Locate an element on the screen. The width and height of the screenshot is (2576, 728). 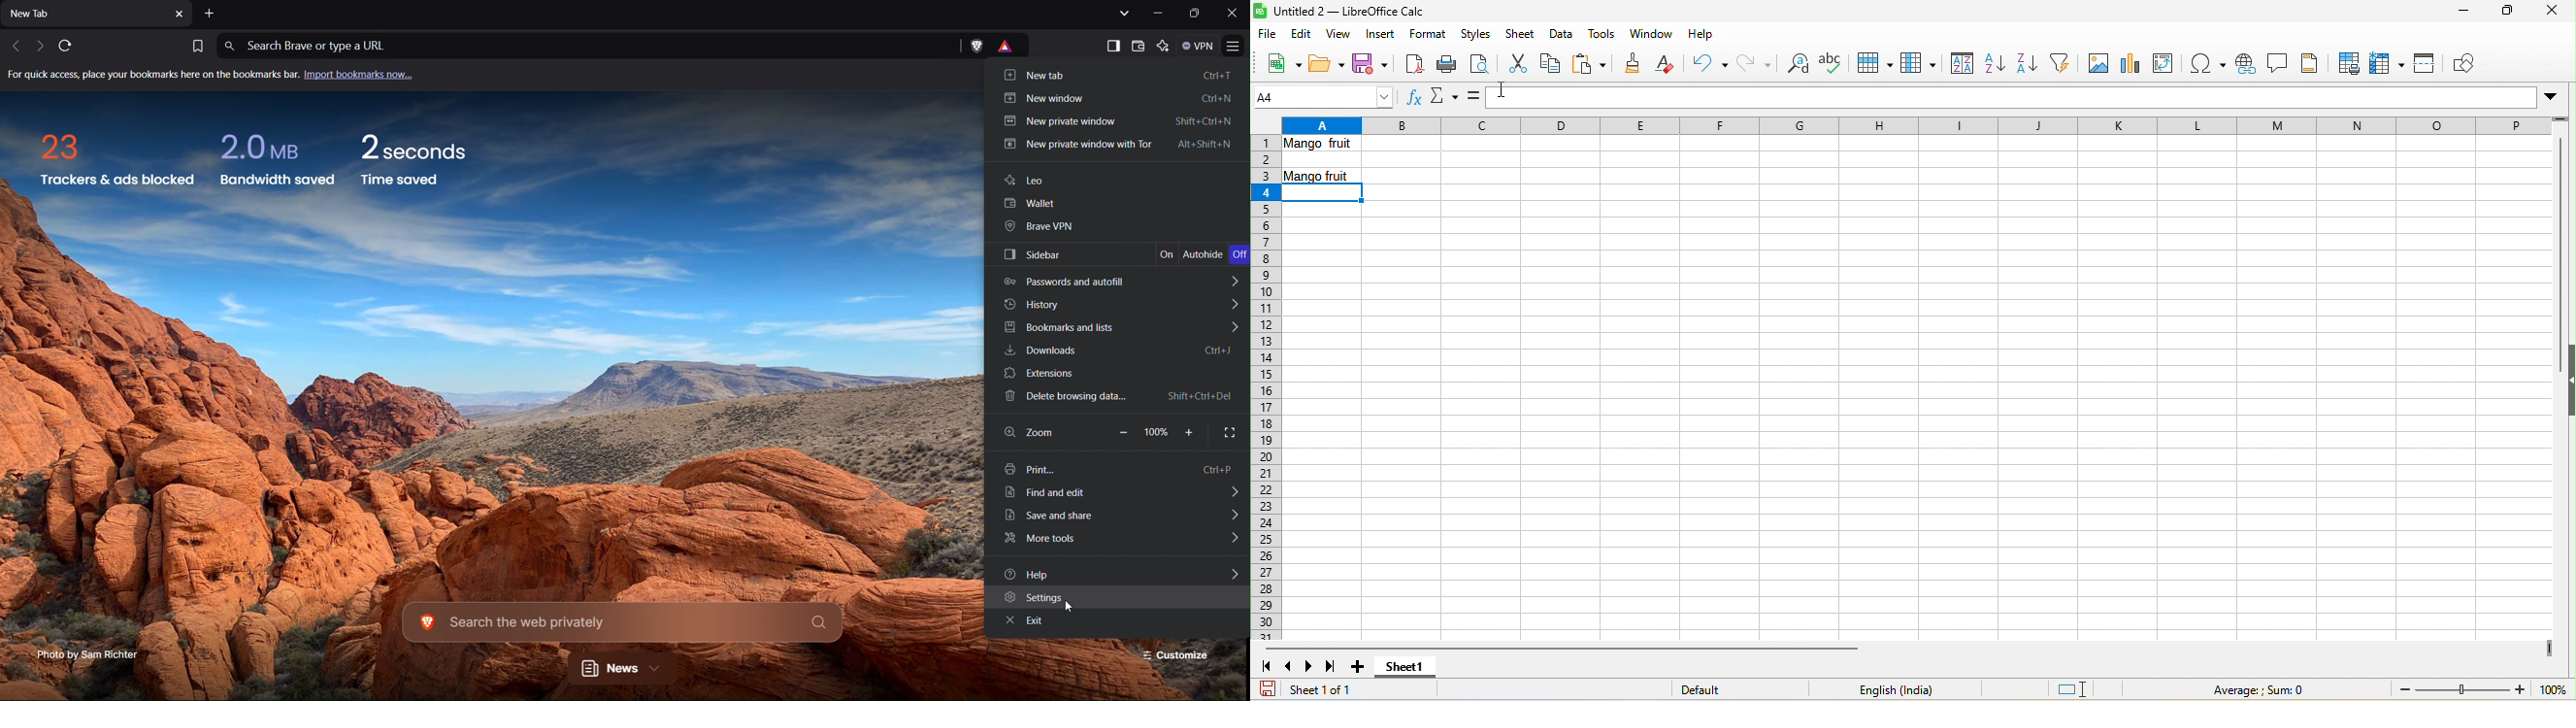
Bandwidth saved is located at coordinates (277, 157).